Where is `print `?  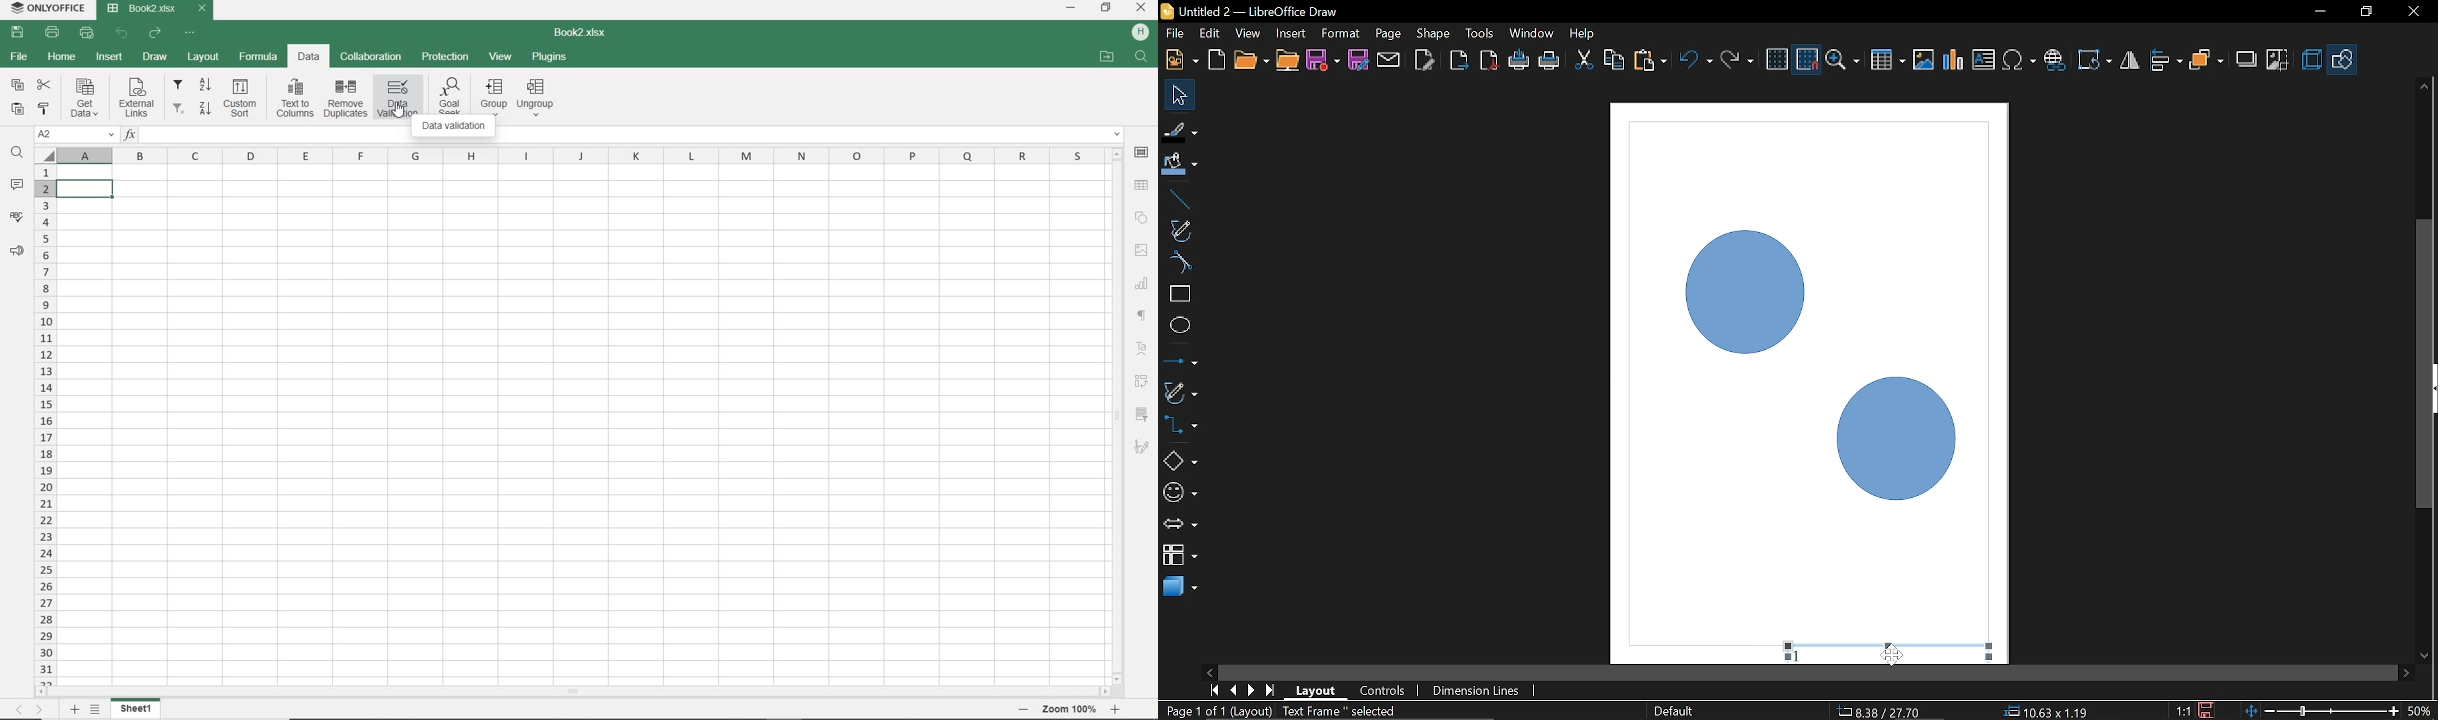 print  is located at coordinates (1520, 61).